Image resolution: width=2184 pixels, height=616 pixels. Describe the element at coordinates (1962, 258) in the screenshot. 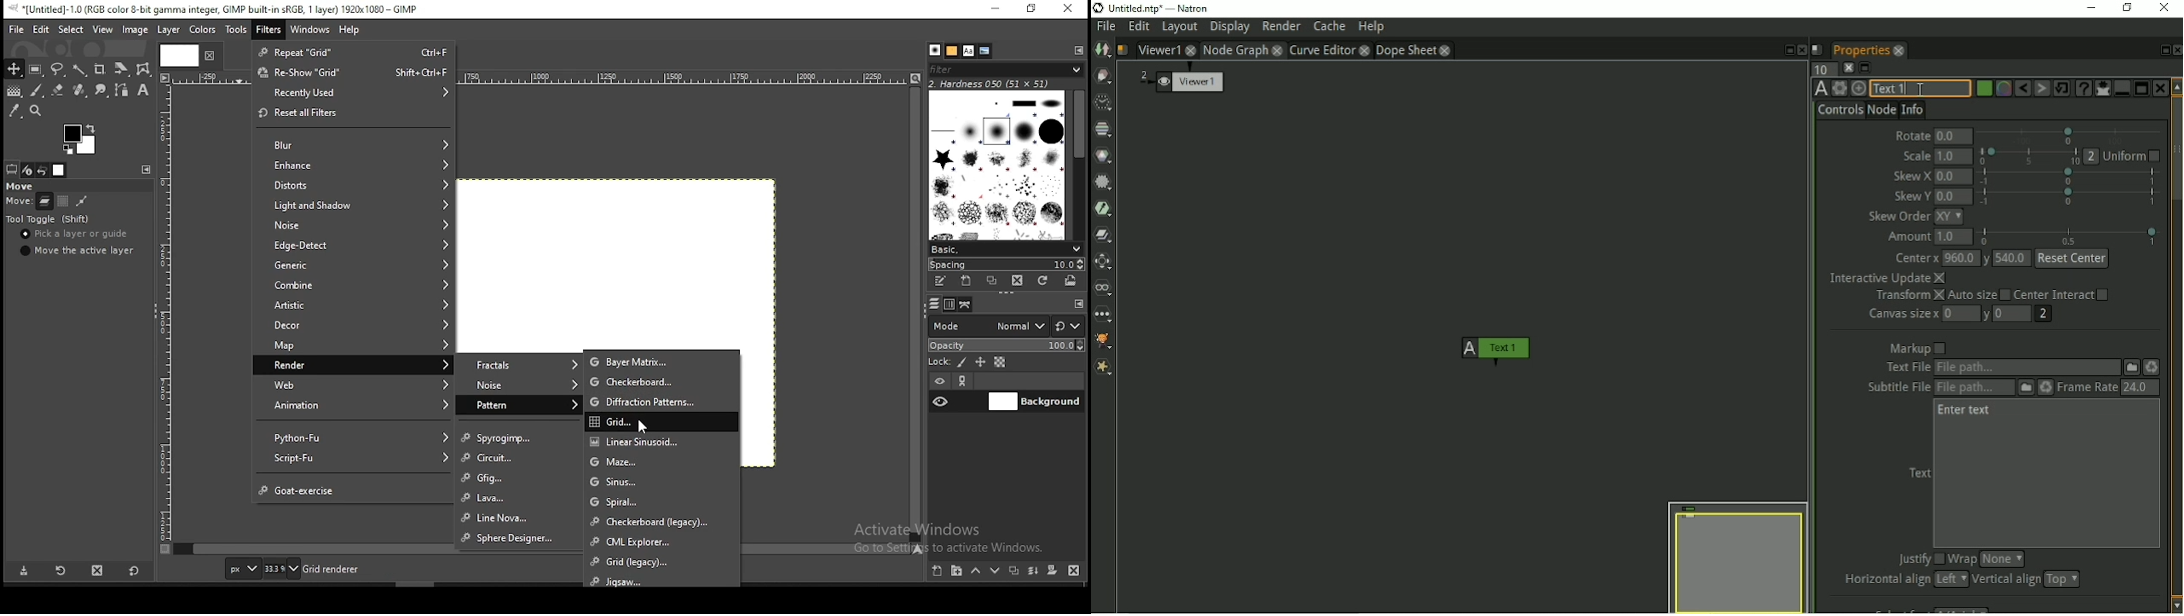

I see `960` at that location.